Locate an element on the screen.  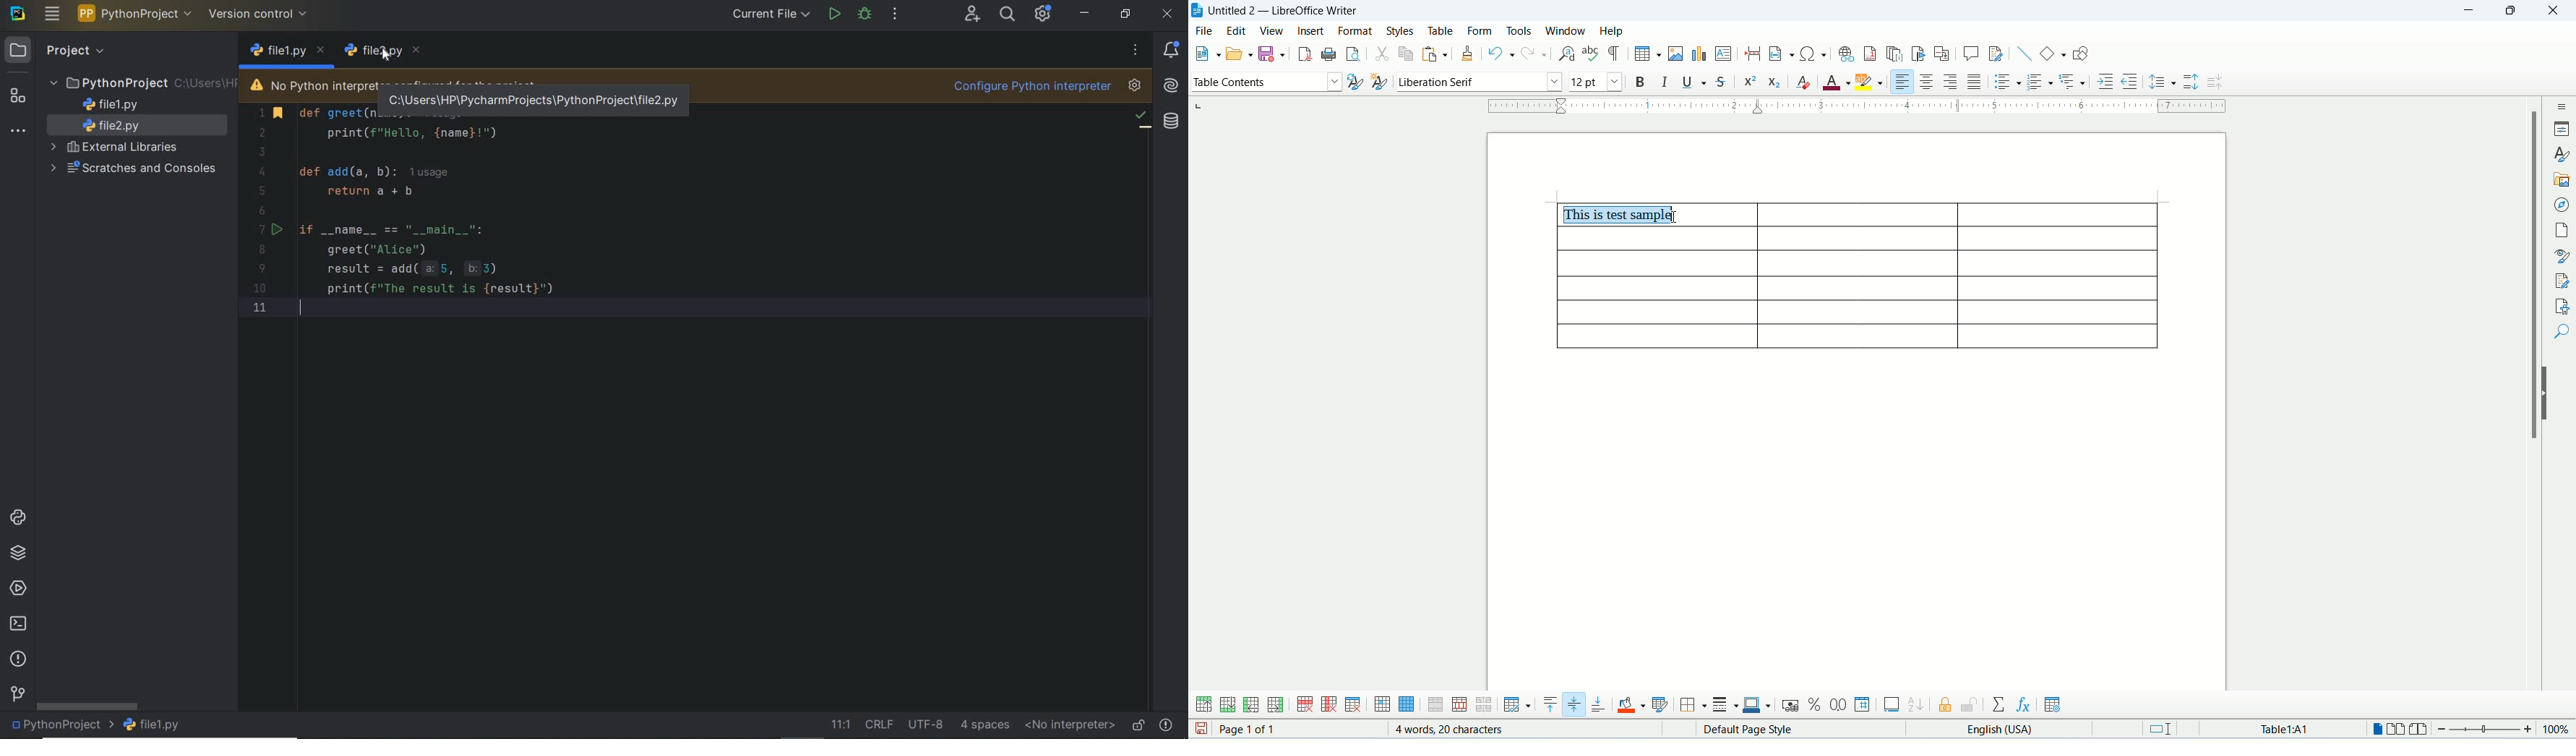
paragraph style is located at coordinates (1265, 82).